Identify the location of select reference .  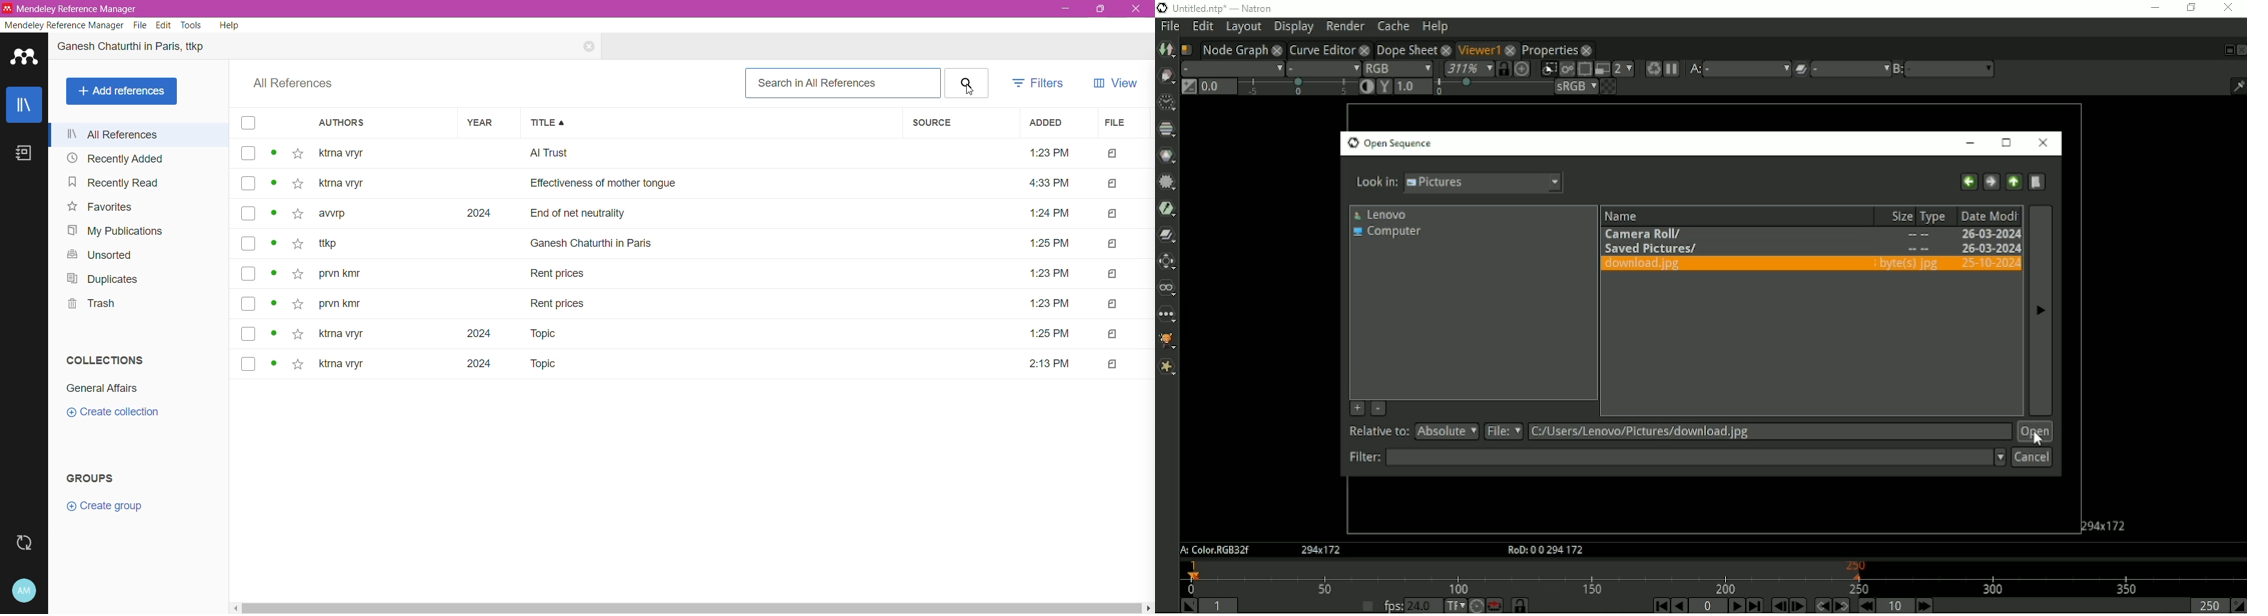
(249, 363).